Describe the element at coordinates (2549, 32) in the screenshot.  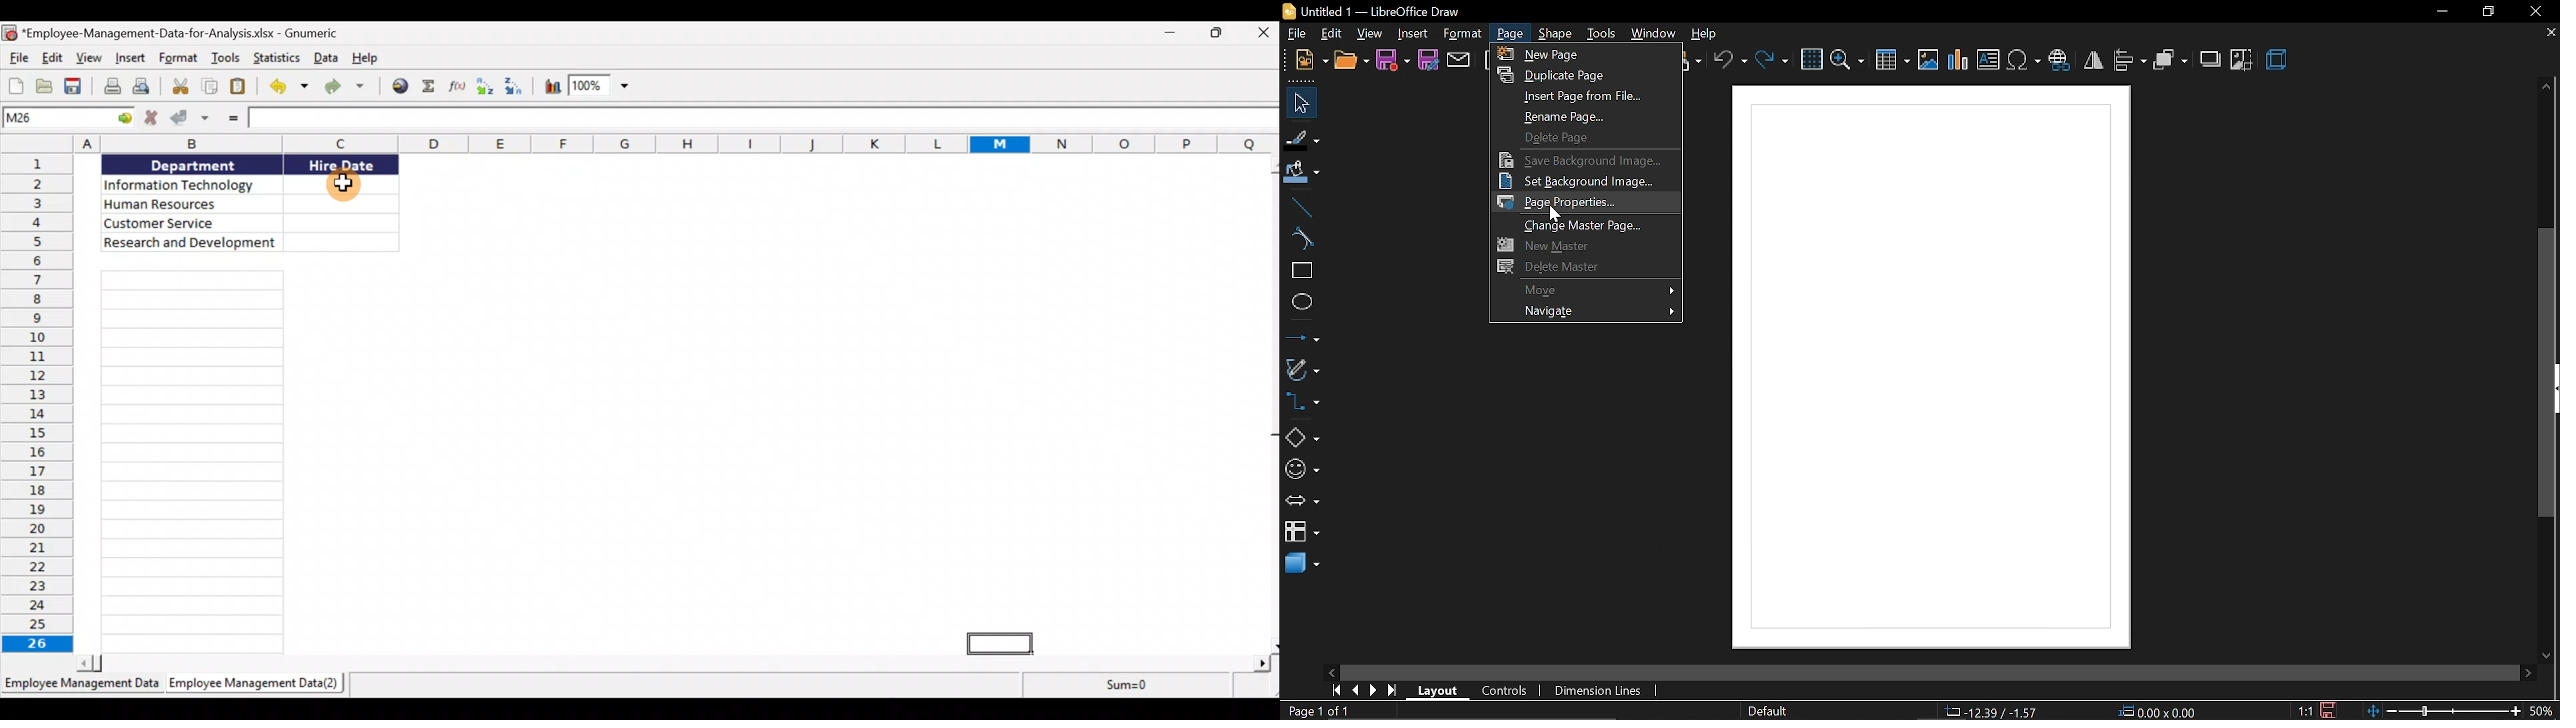
I see `close tab` at that location.